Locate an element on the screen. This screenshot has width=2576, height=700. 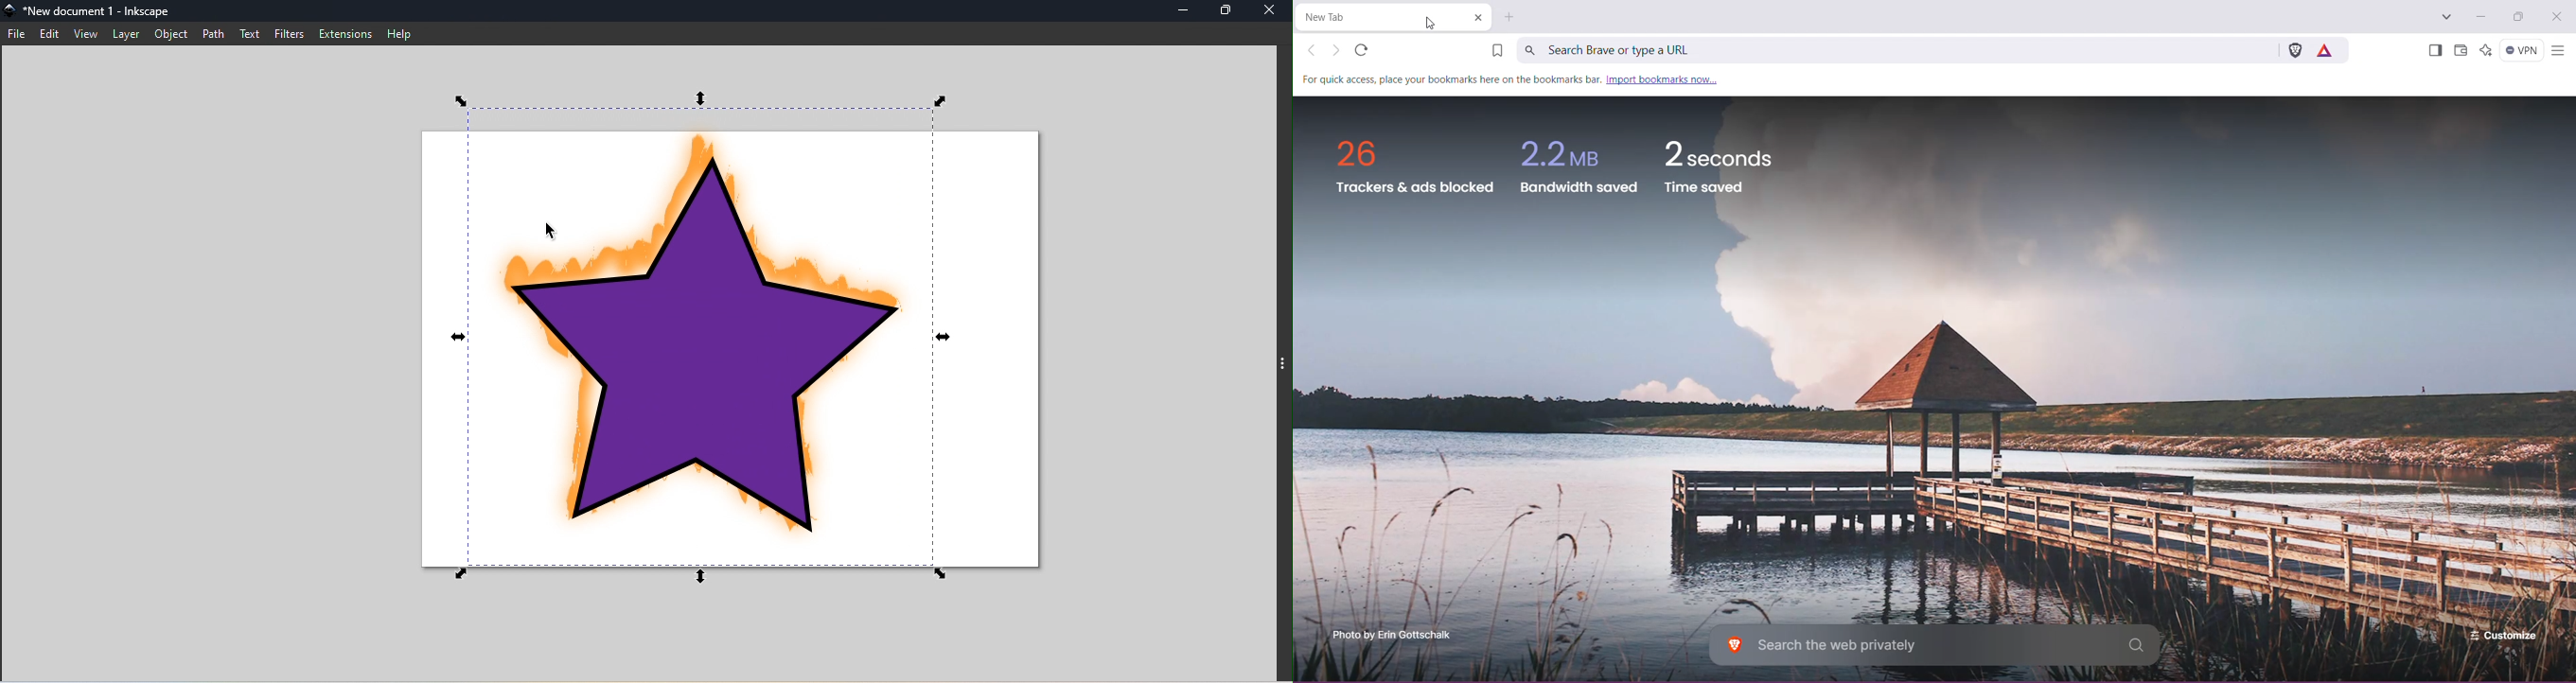
Extensions is located at coordinates (345, 33).